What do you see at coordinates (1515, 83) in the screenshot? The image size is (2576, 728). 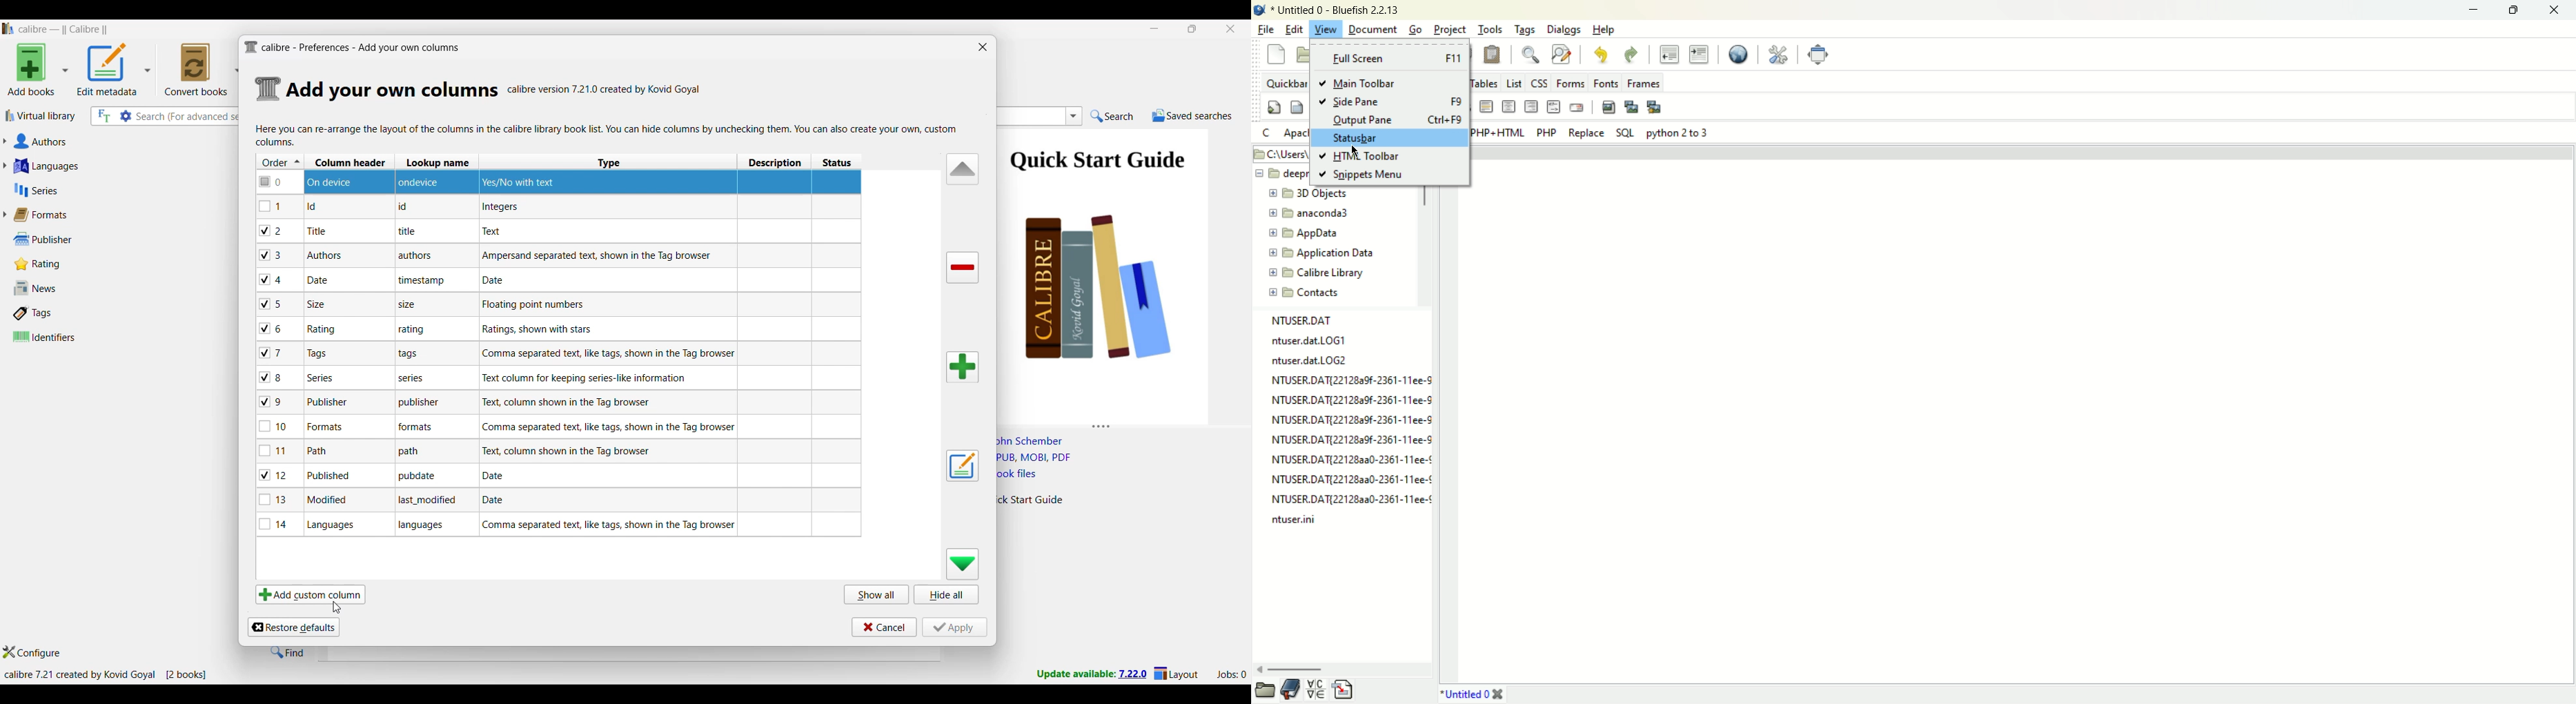 I see `List` at bounding box center [1515, 83].